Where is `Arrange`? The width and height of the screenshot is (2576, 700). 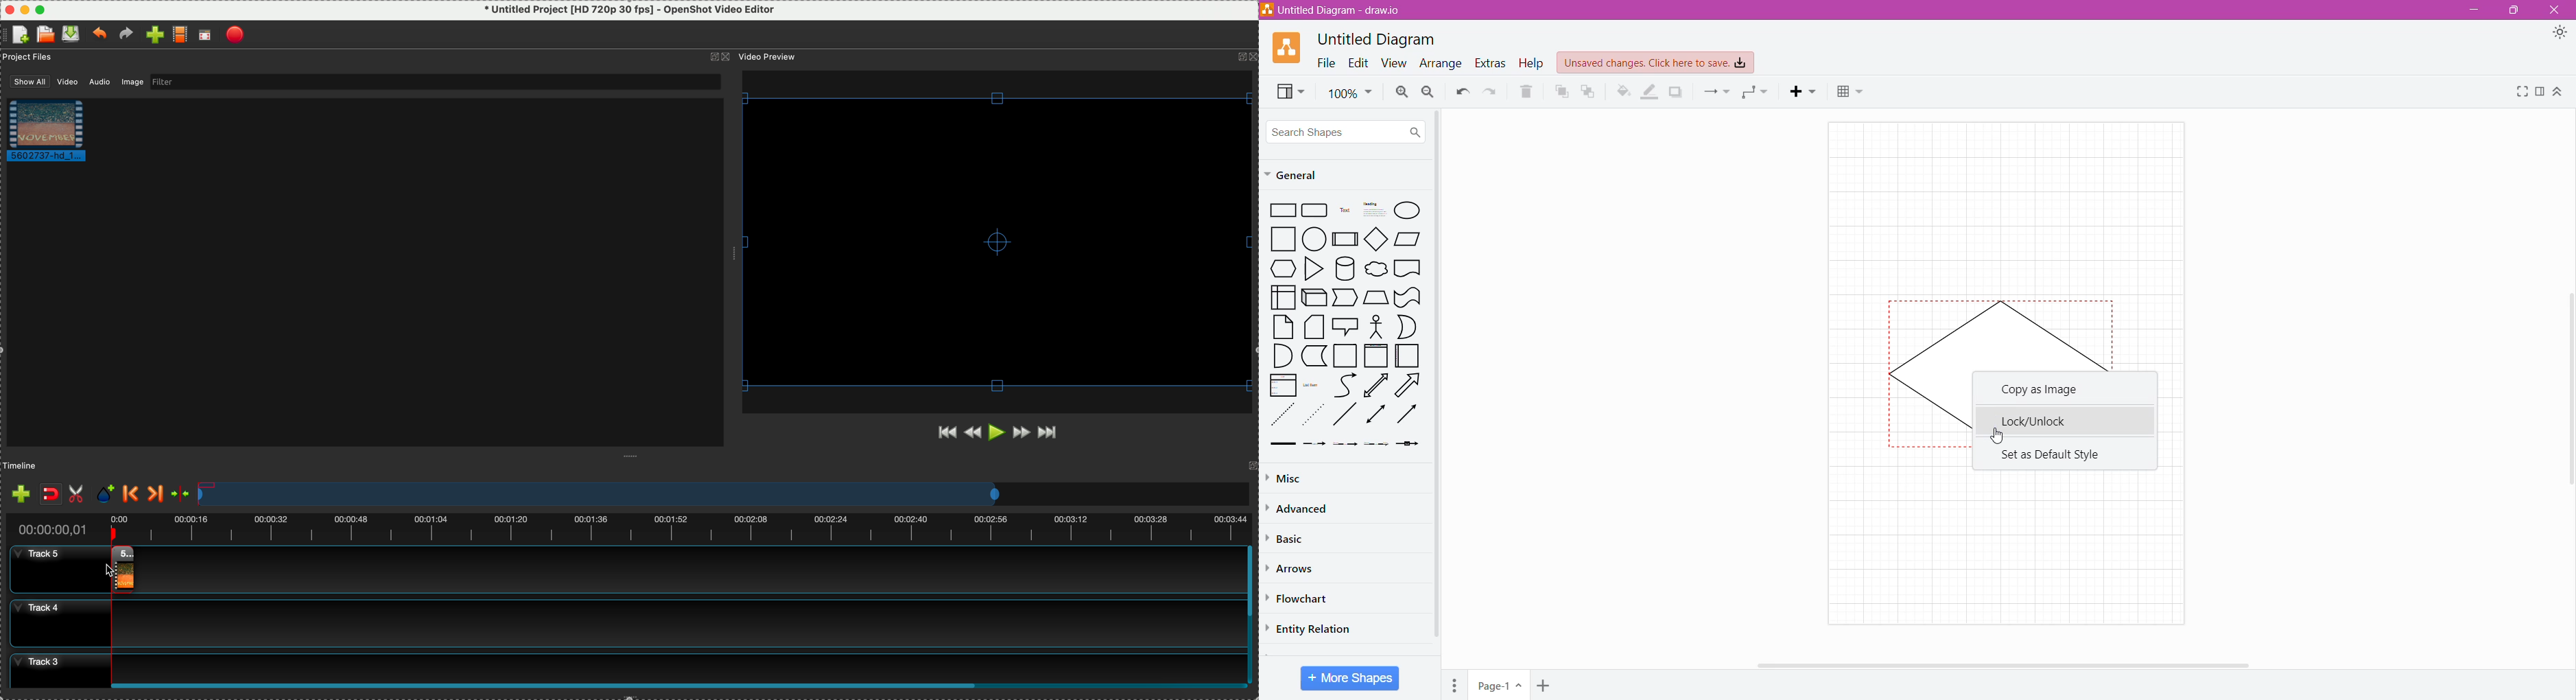
Arrange is located at coordinates (1439, 65).